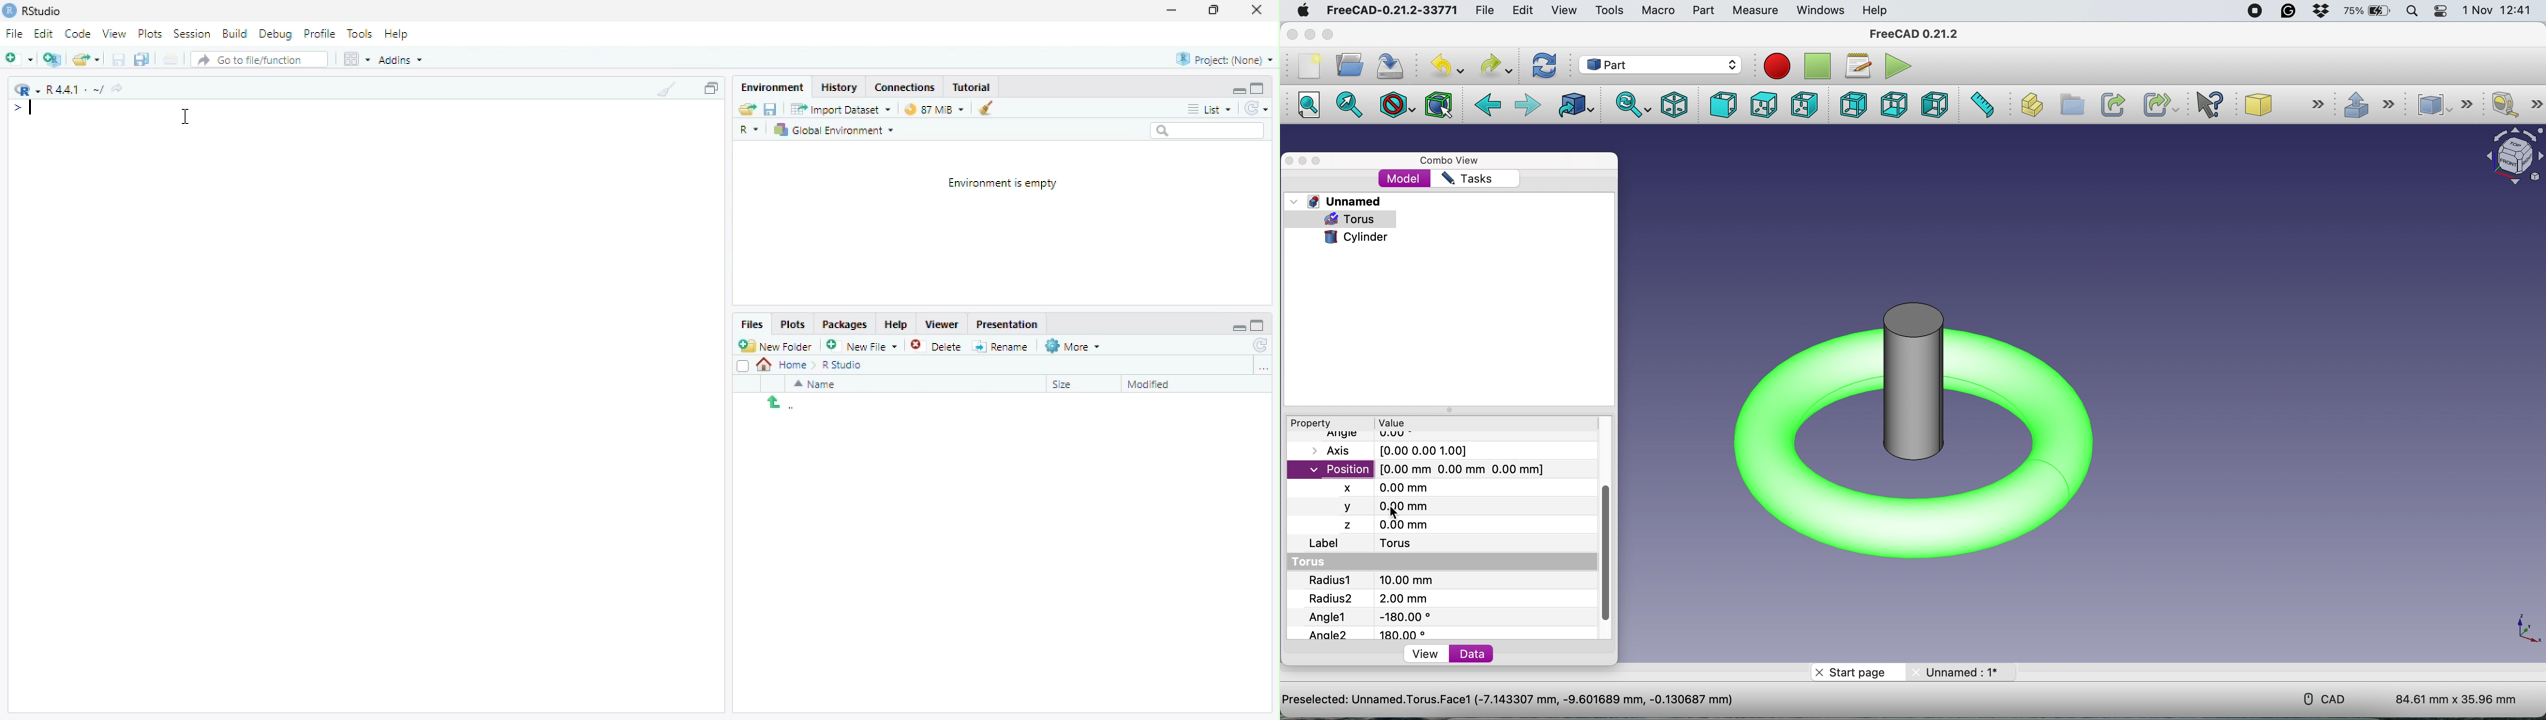 This screenshot has width=2548, height=728. What do you see at coordinates (1389, 525) in the screenshot?
I see `z axis` at bounding box center [1389, 525].